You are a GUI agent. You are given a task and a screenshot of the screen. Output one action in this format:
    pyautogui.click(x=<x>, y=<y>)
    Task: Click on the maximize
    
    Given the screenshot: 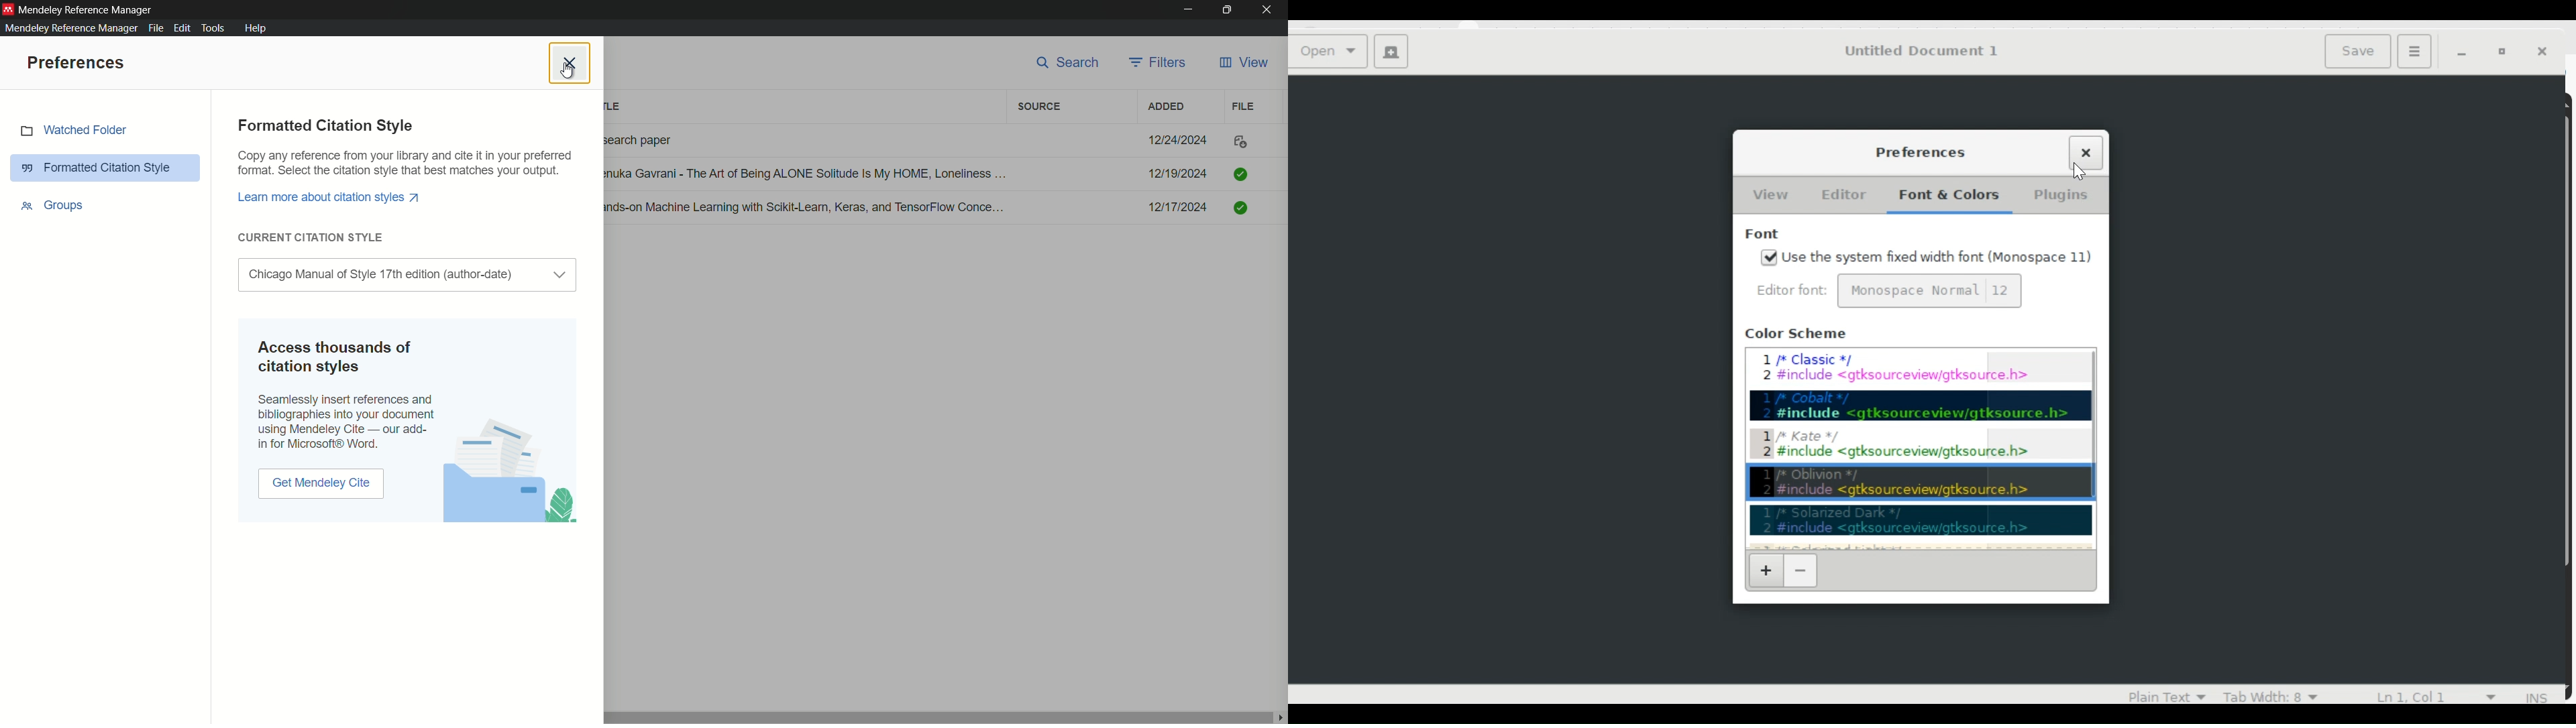 What is the action you would take?
    pyautogui.click(x=1229, y=10)
    